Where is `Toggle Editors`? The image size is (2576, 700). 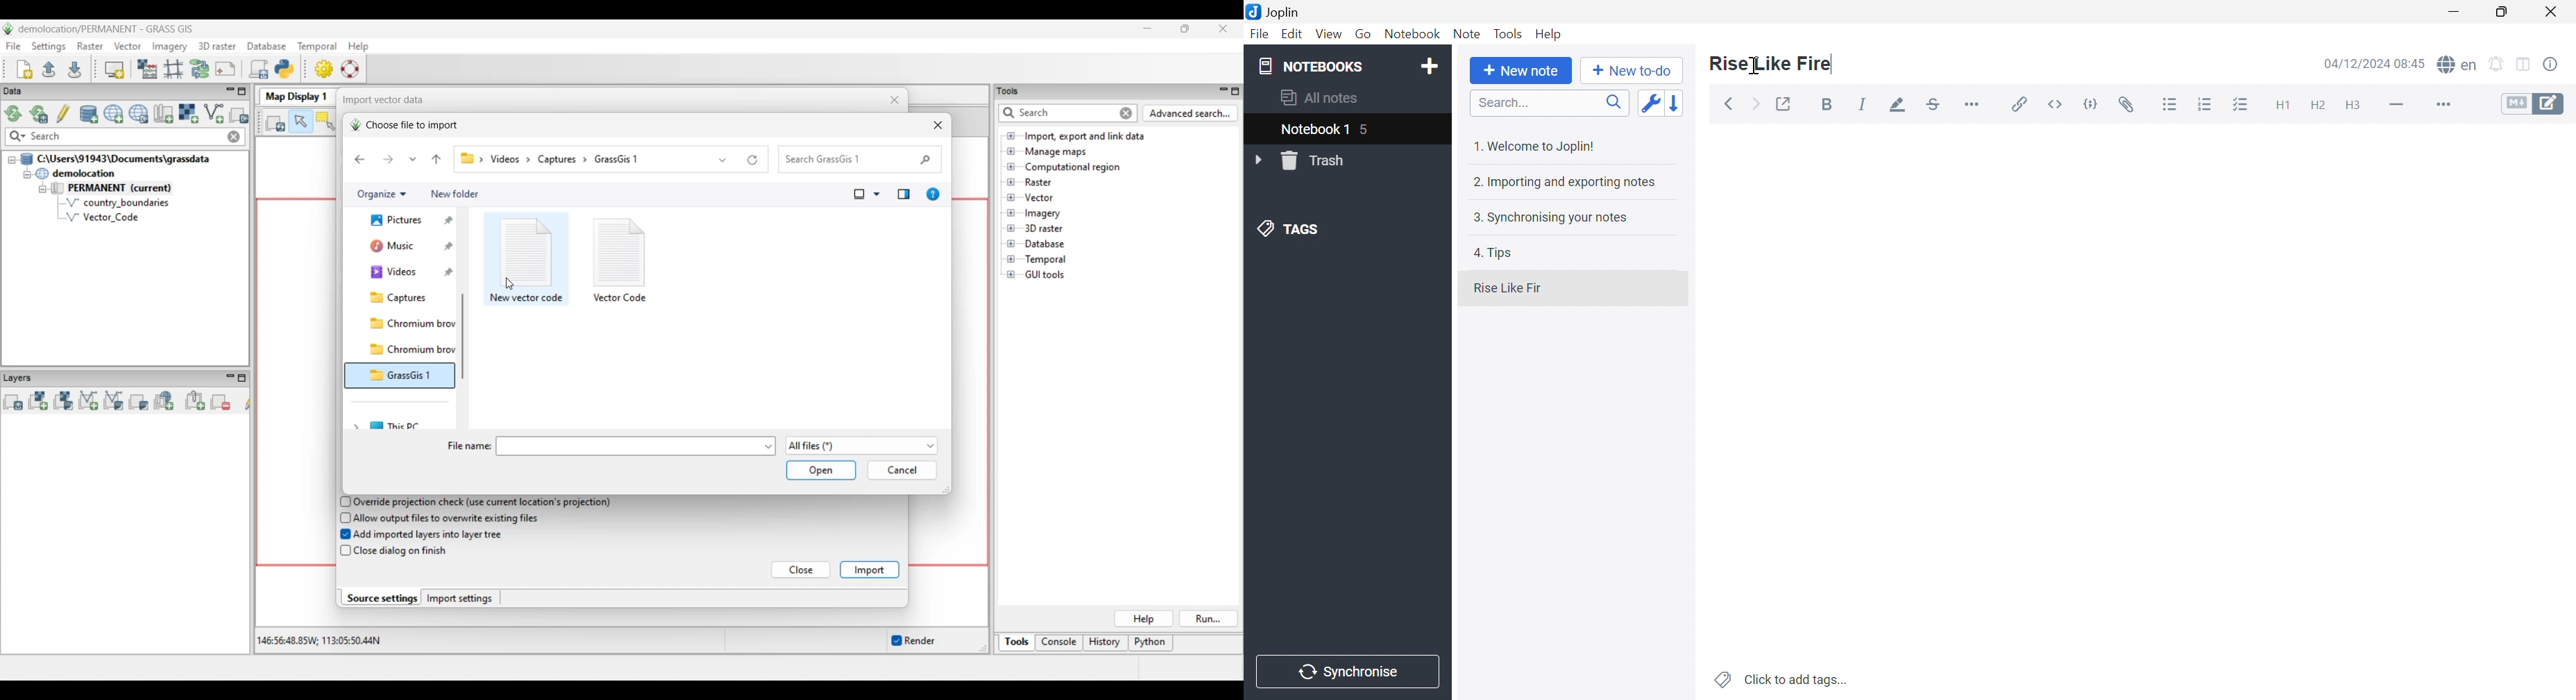
Toggle Editors is located at coordinates (2529, 106).